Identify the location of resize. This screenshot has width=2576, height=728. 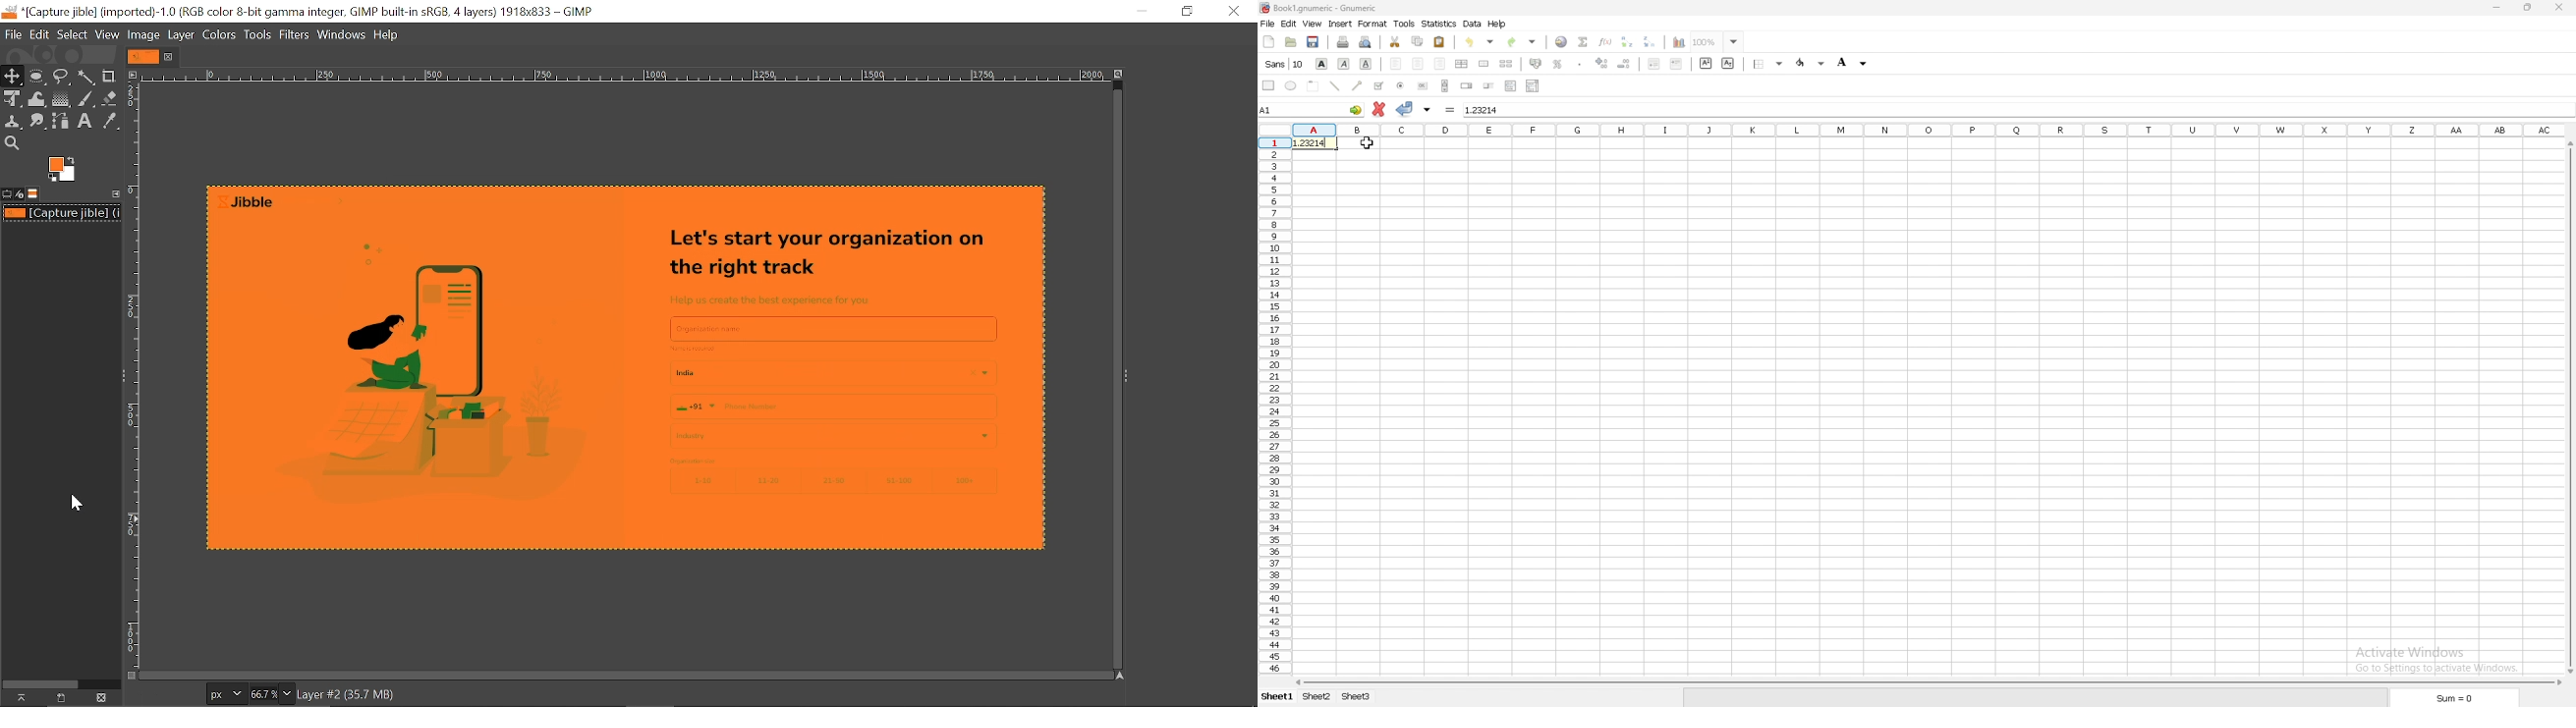
(2529, 6).